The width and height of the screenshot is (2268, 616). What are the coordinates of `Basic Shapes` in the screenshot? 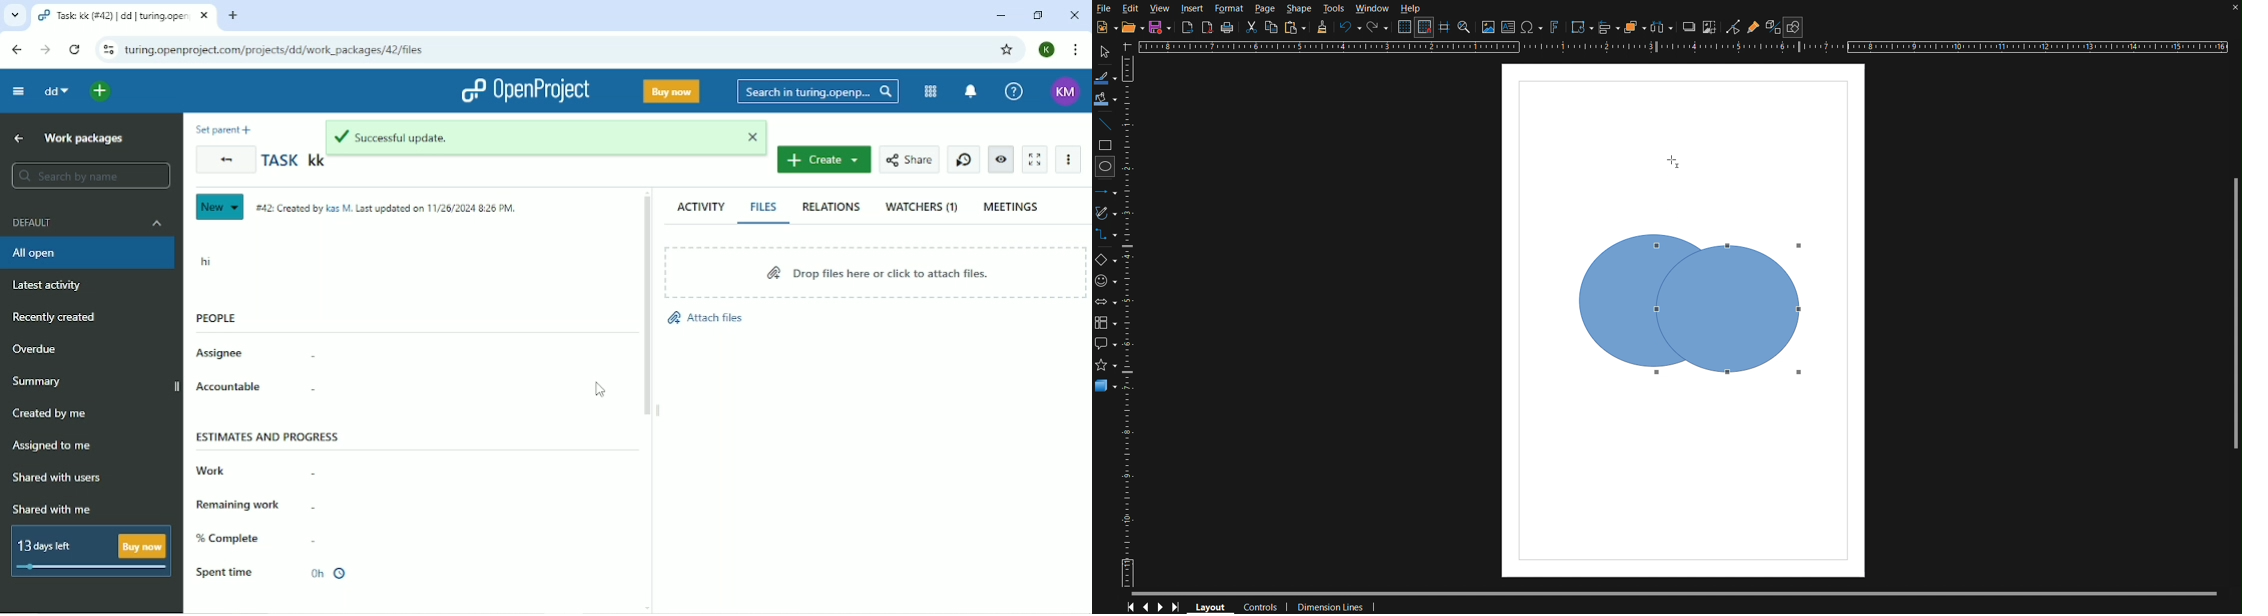 It's located at (1105, 257).